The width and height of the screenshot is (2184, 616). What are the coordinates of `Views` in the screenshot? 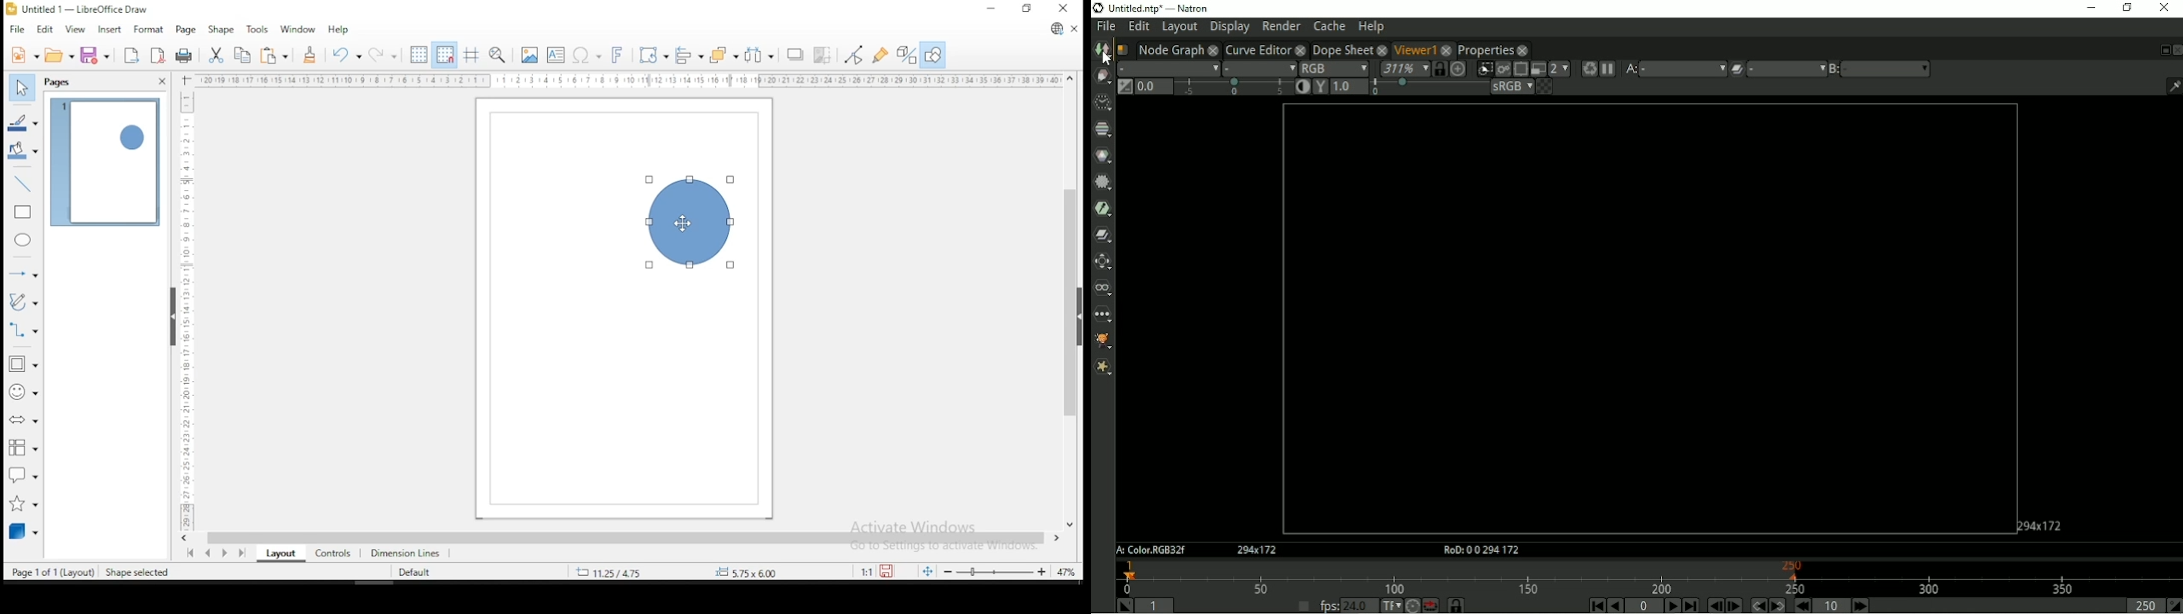 It's located at (1103, 288).